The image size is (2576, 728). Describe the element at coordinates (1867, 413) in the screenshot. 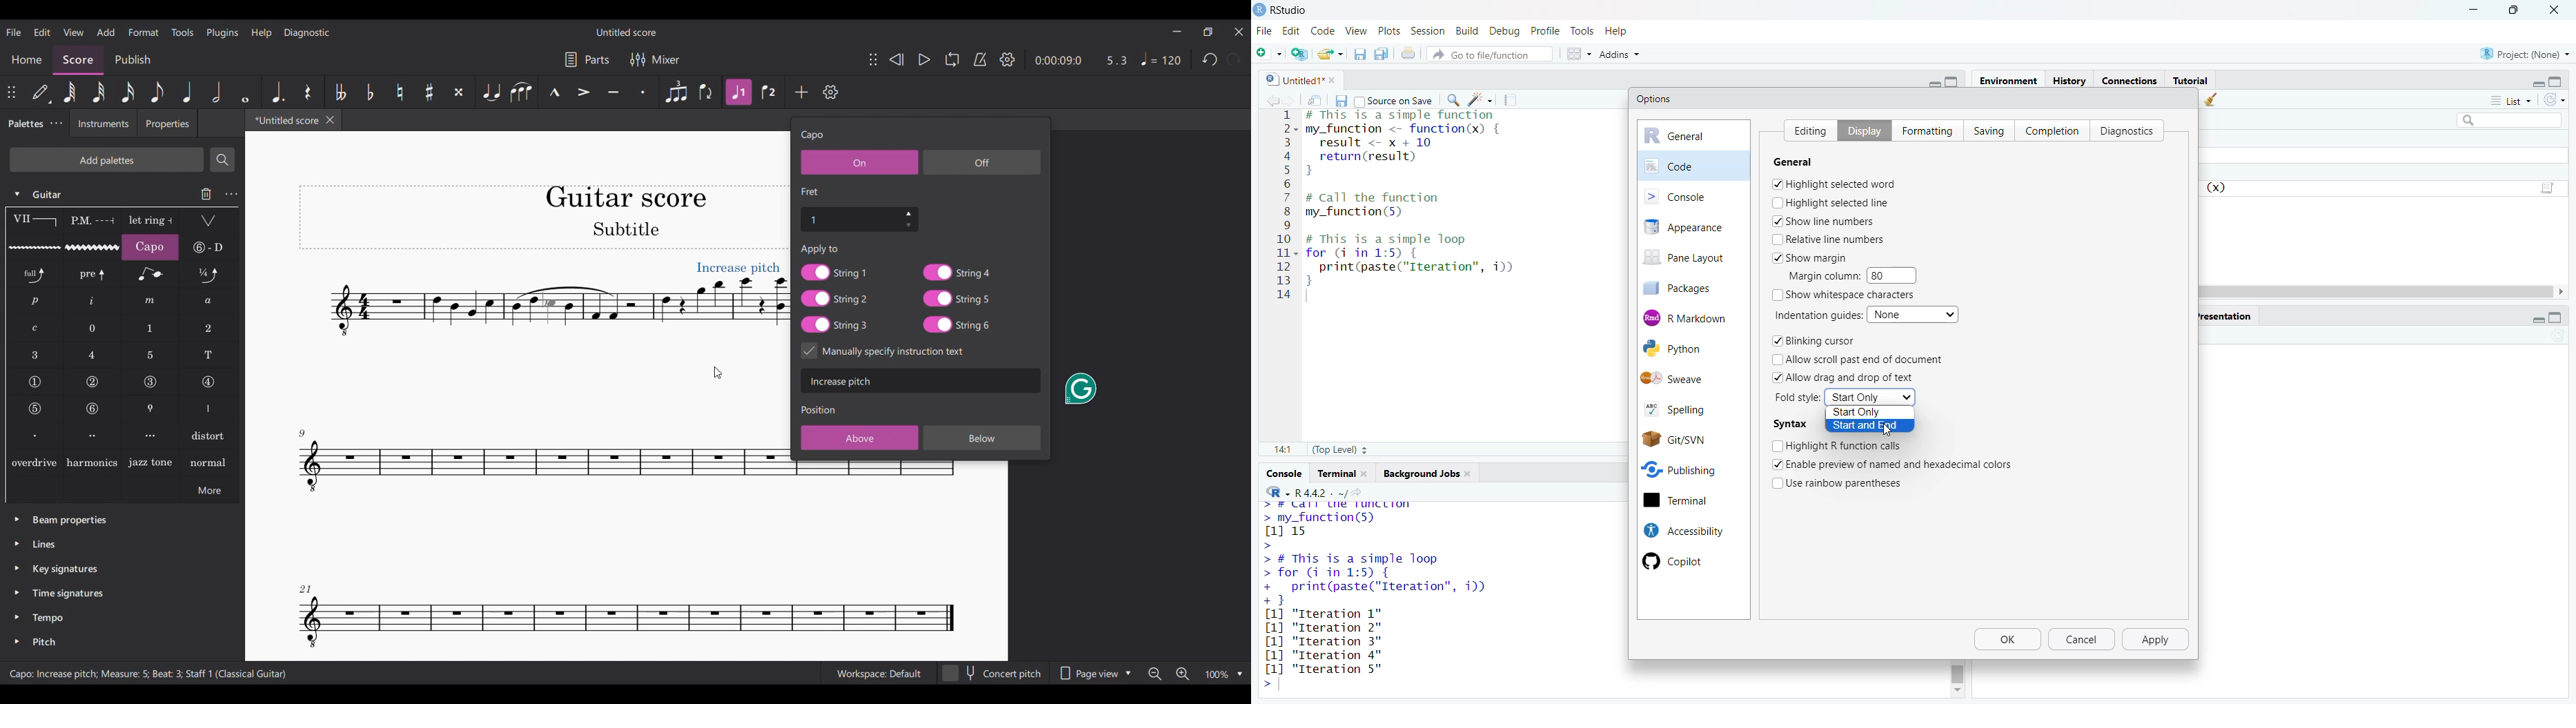

I see `start only` at that location.